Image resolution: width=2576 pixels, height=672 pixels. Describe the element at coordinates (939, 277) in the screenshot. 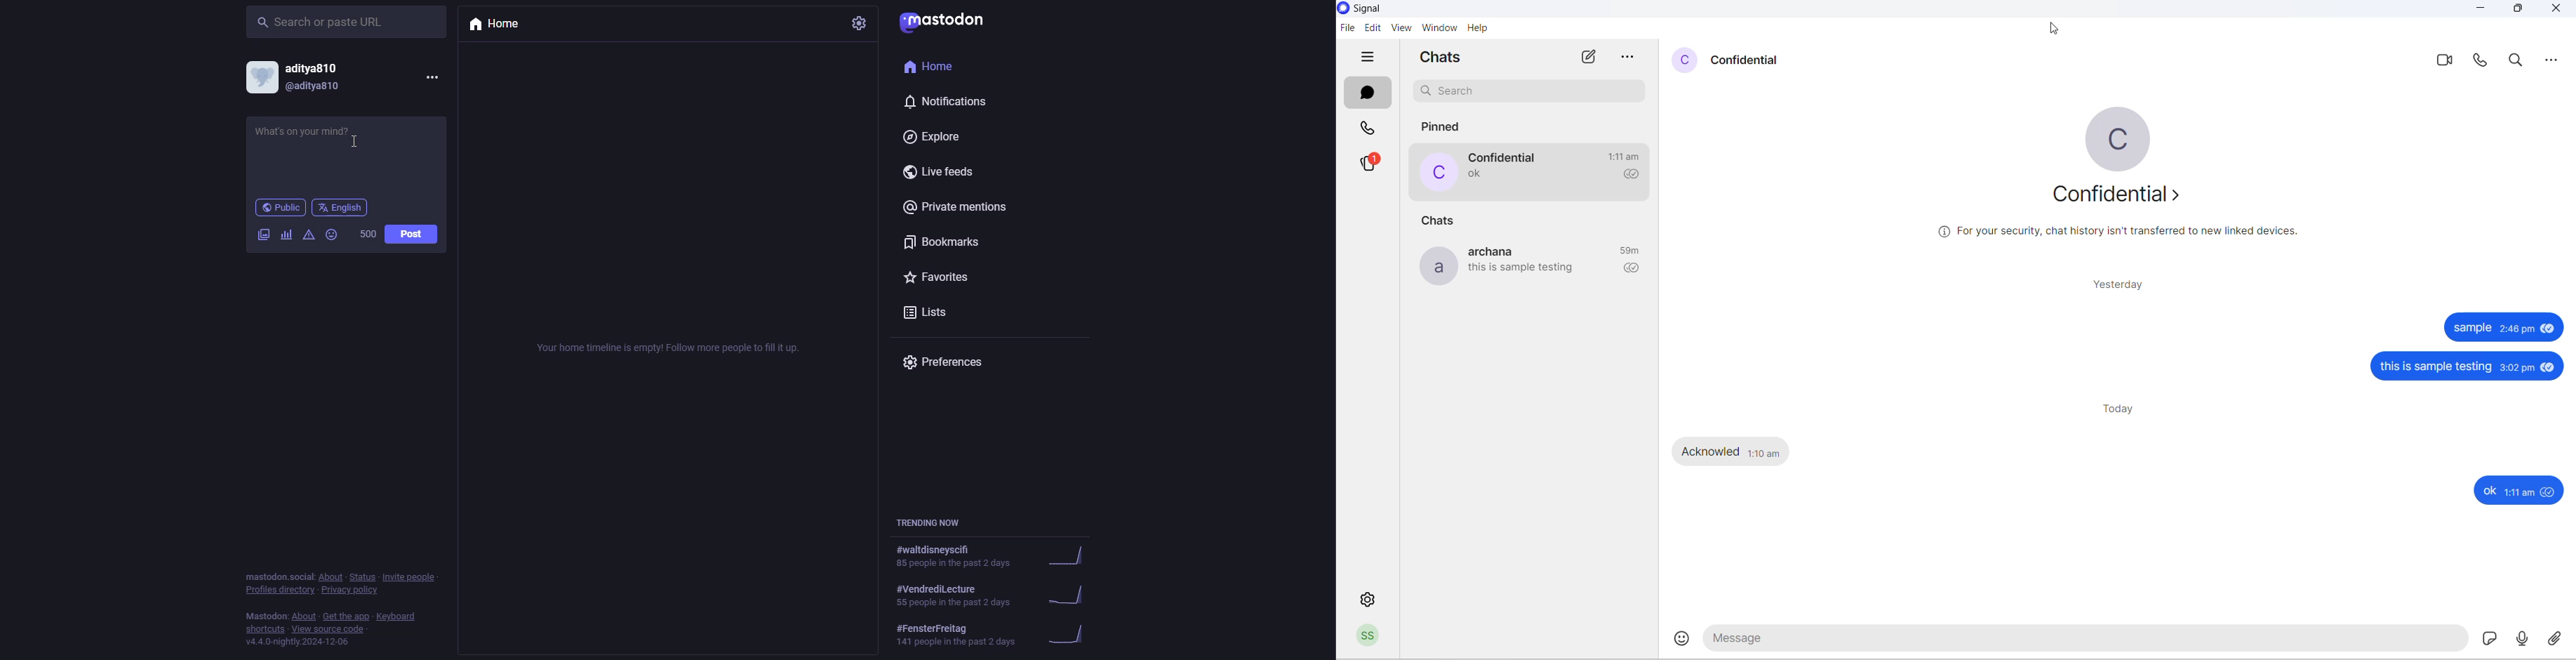

I see `favorites` at that location.